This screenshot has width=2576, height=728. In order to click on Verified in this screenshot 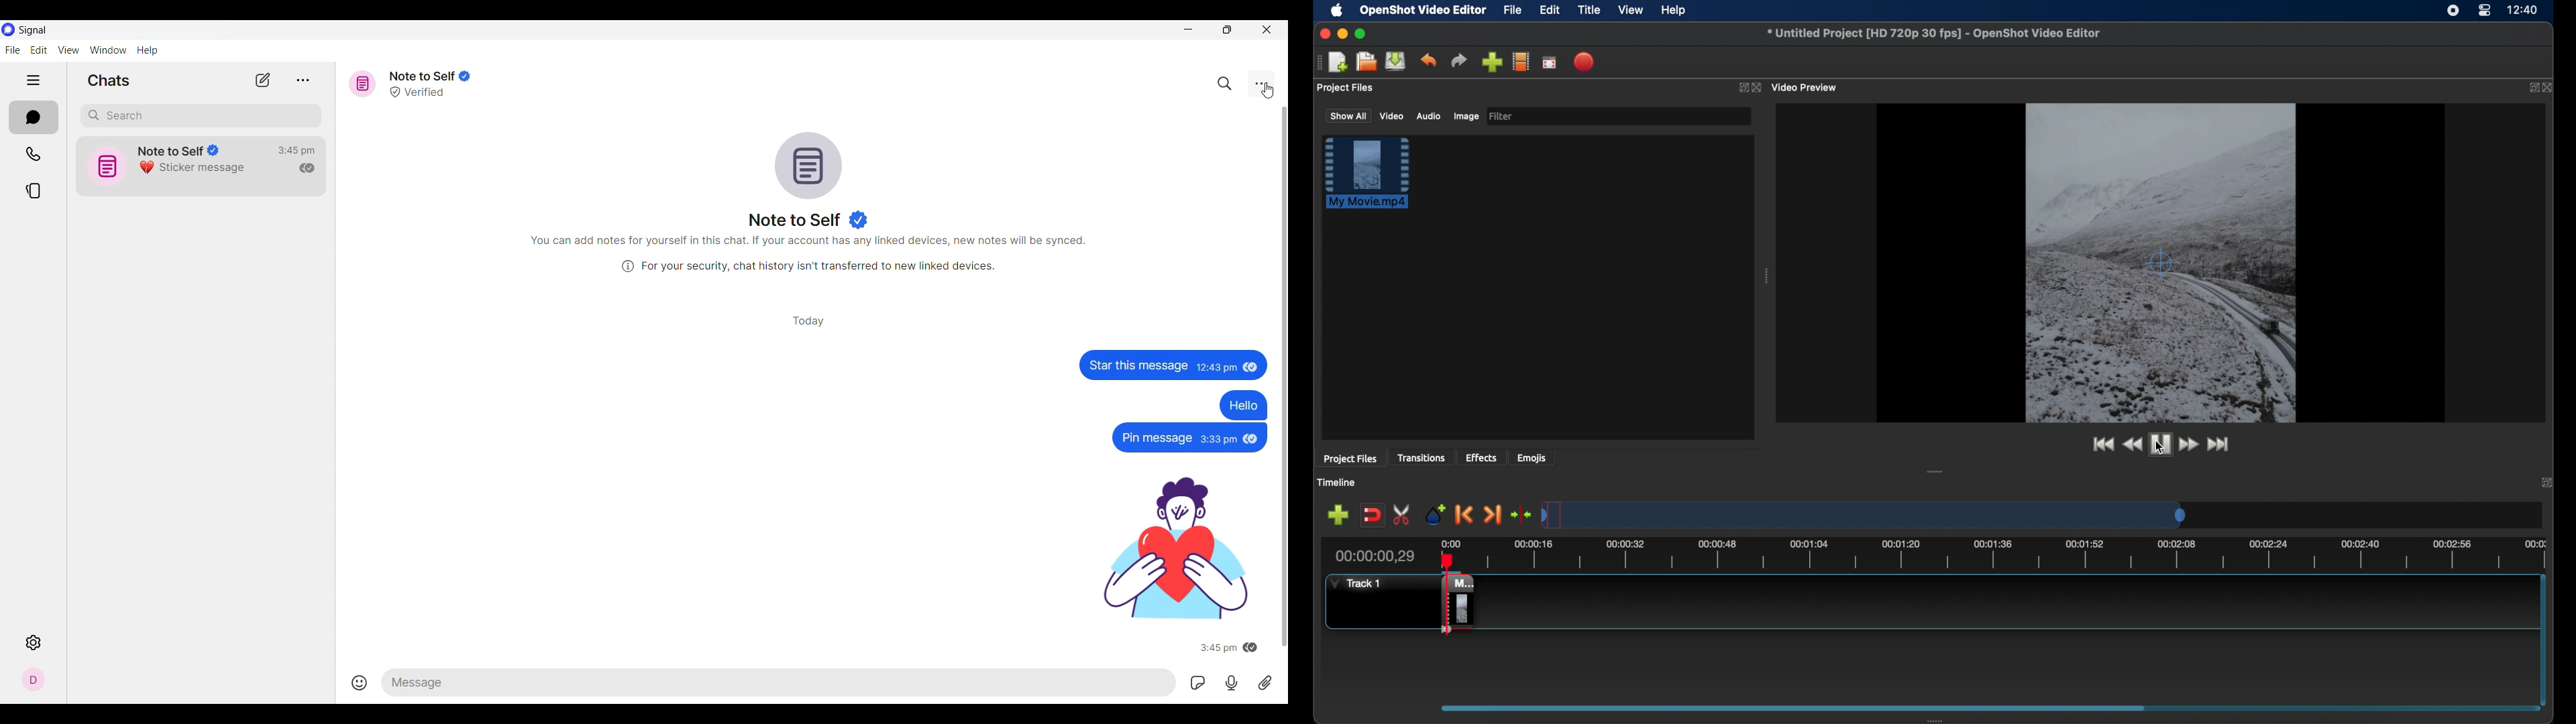, I will do `click(423, 93)`.